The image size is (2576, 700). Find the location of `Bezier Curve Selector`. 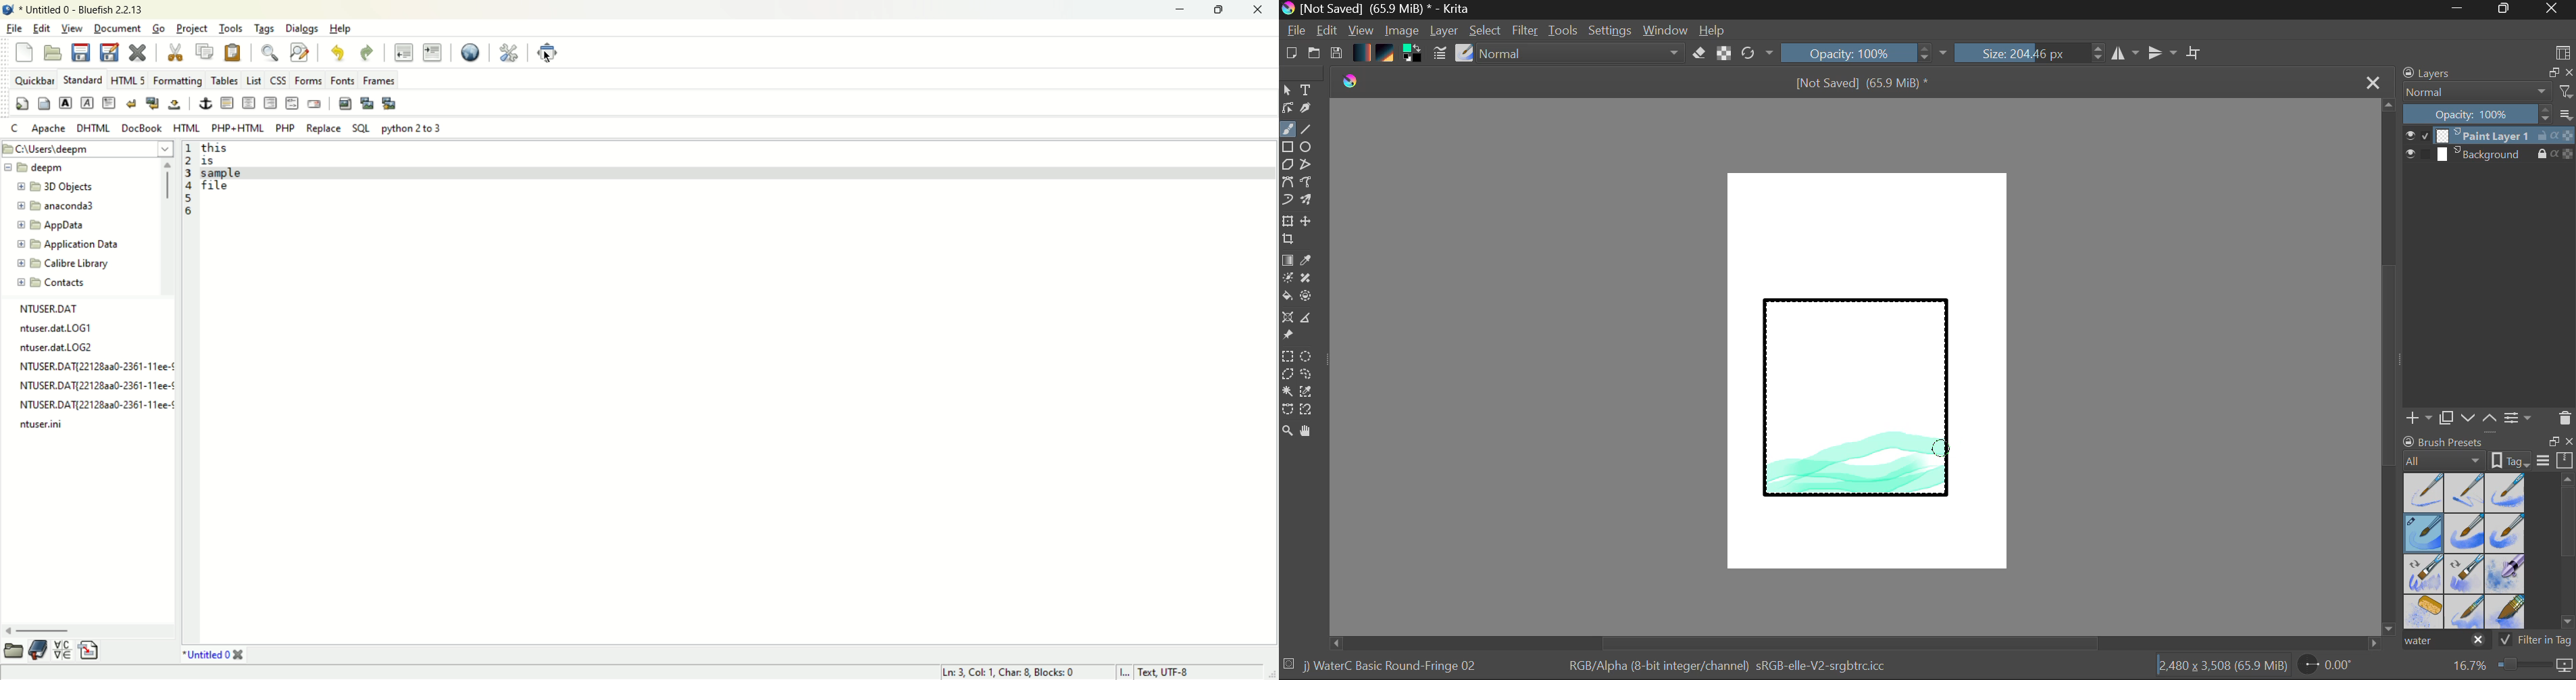

Bezier Curve Selector is located at coordinates (1287, 410).